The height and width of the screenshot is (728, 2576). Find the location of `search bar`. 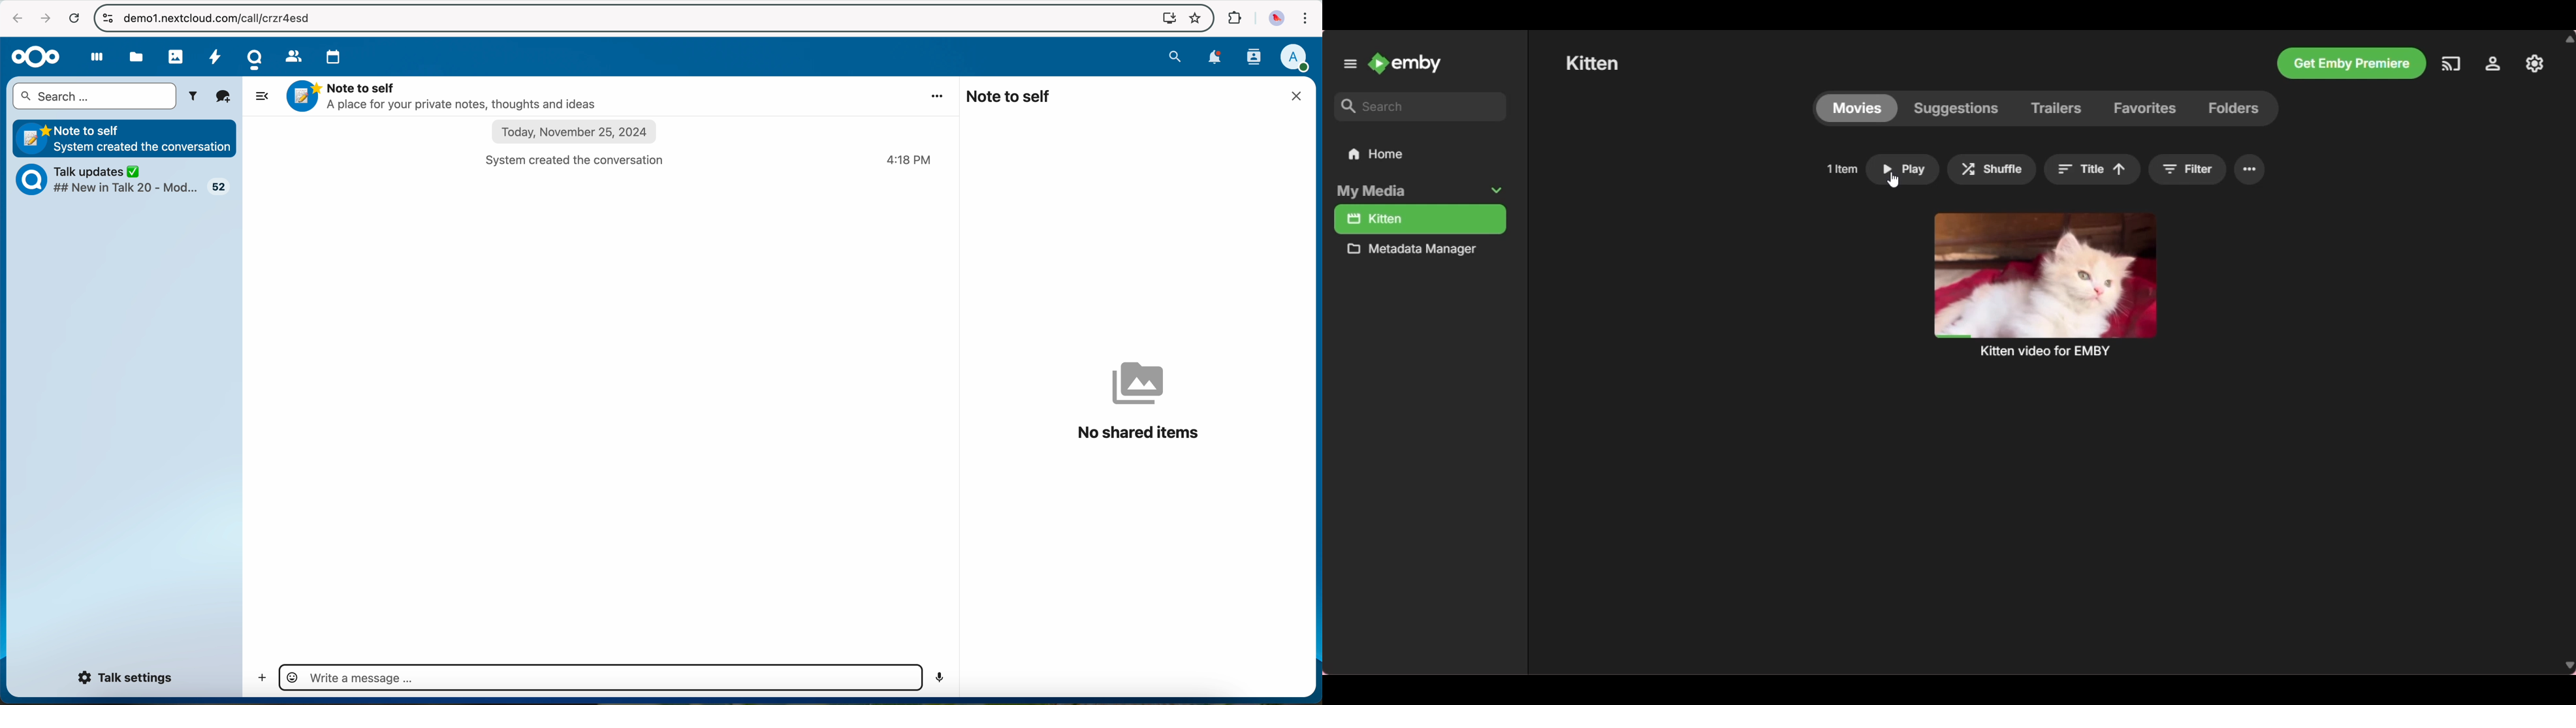

search bar is located at coordinates (94, 97).